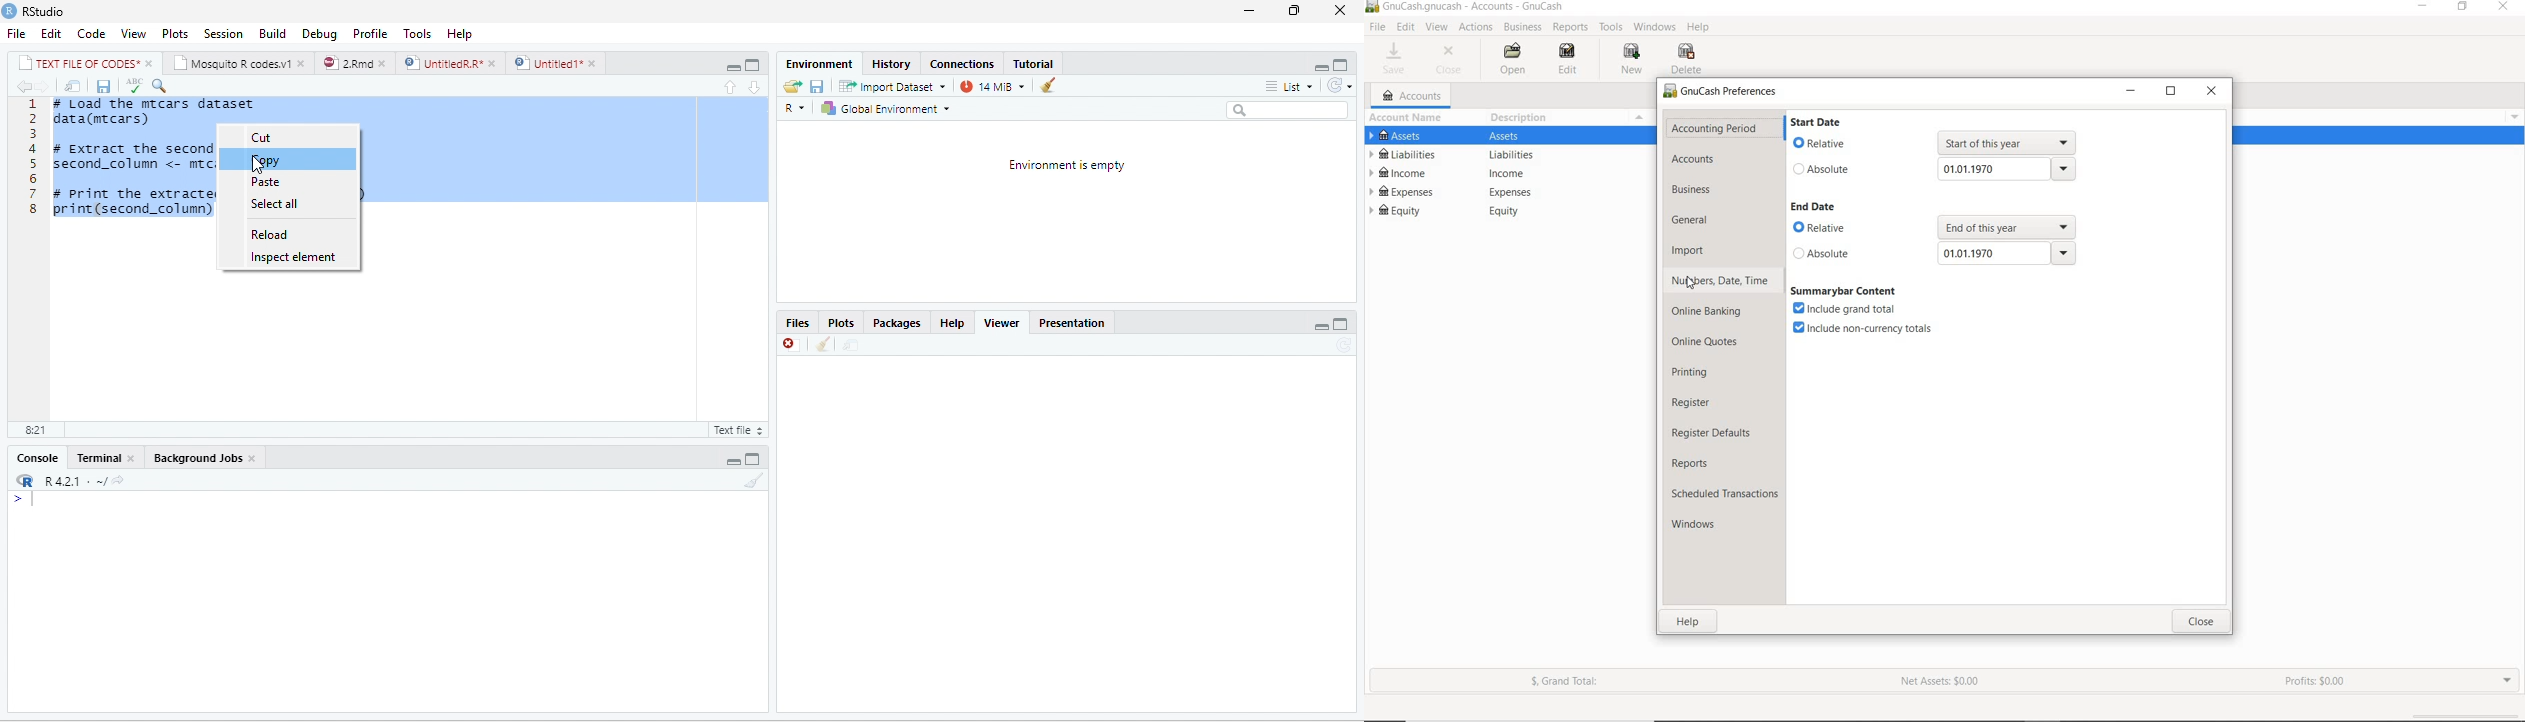 The height and width of the screenshot is (728, 2548). Describe the element at coordinates (1343, 323) in the screenshot. I see `maximize` at that location.